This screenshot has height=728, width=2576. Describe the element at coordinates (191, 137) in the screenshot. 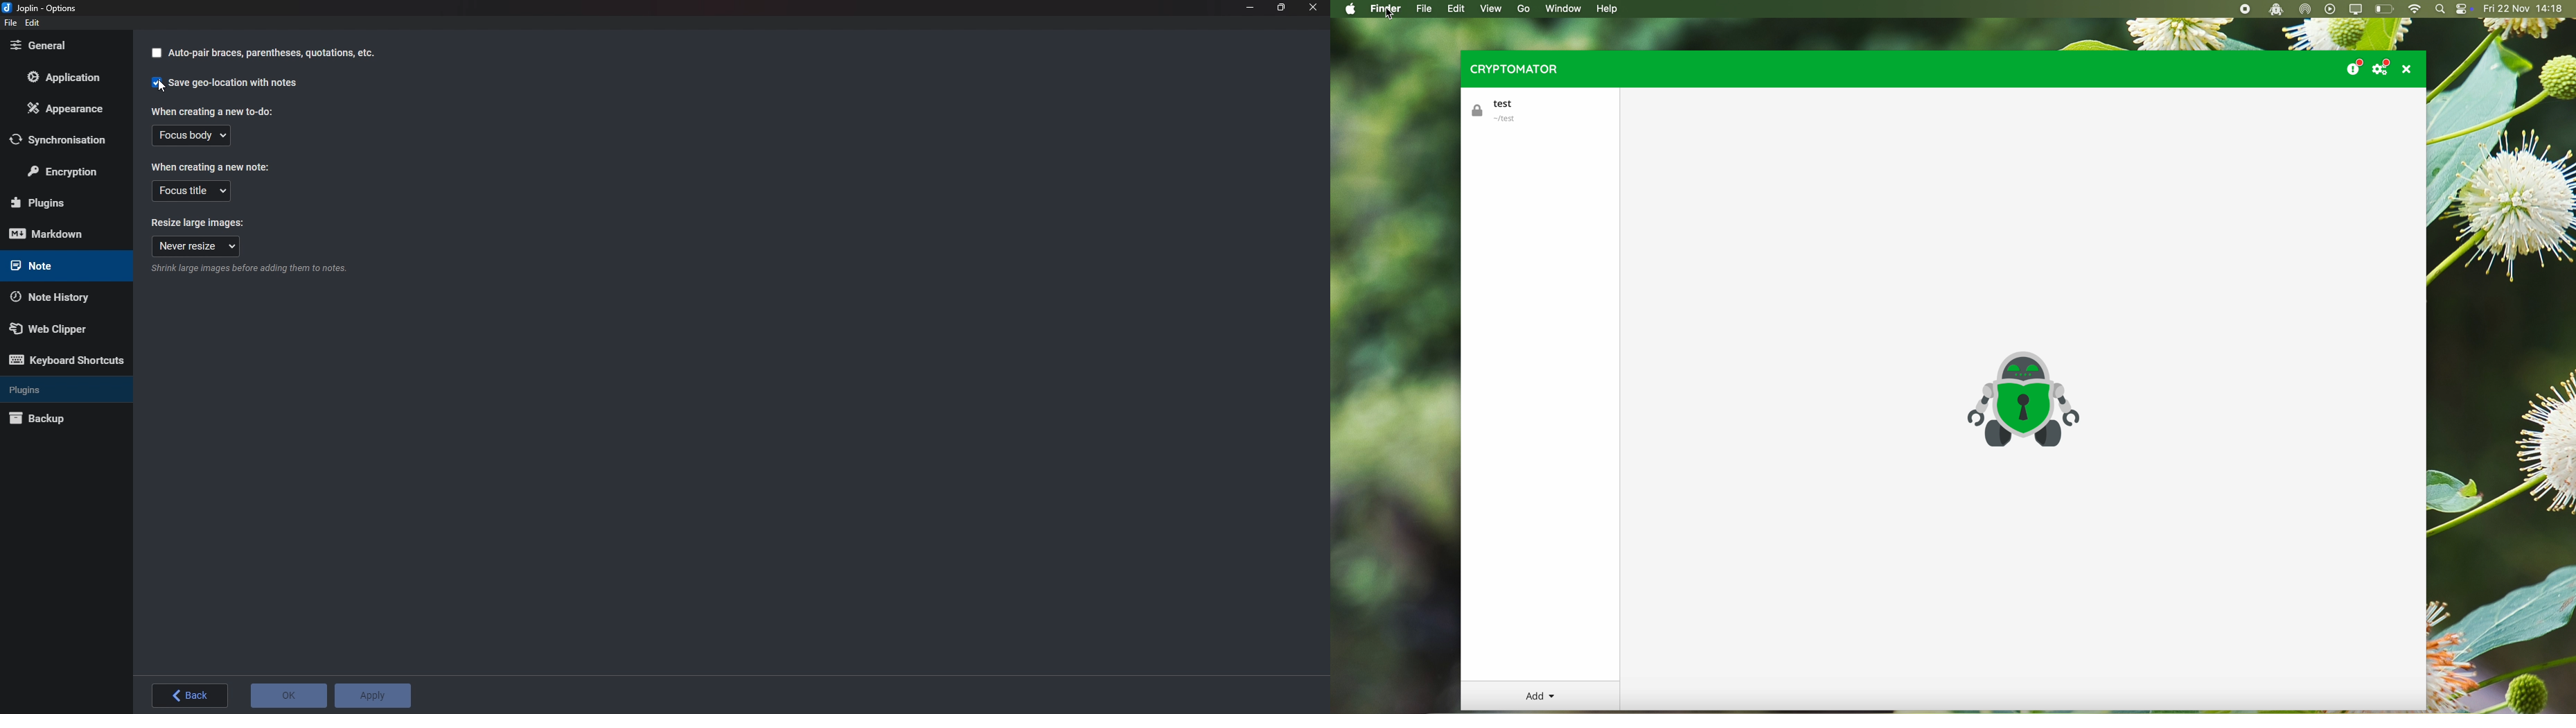

I see `Focus body` at that location.